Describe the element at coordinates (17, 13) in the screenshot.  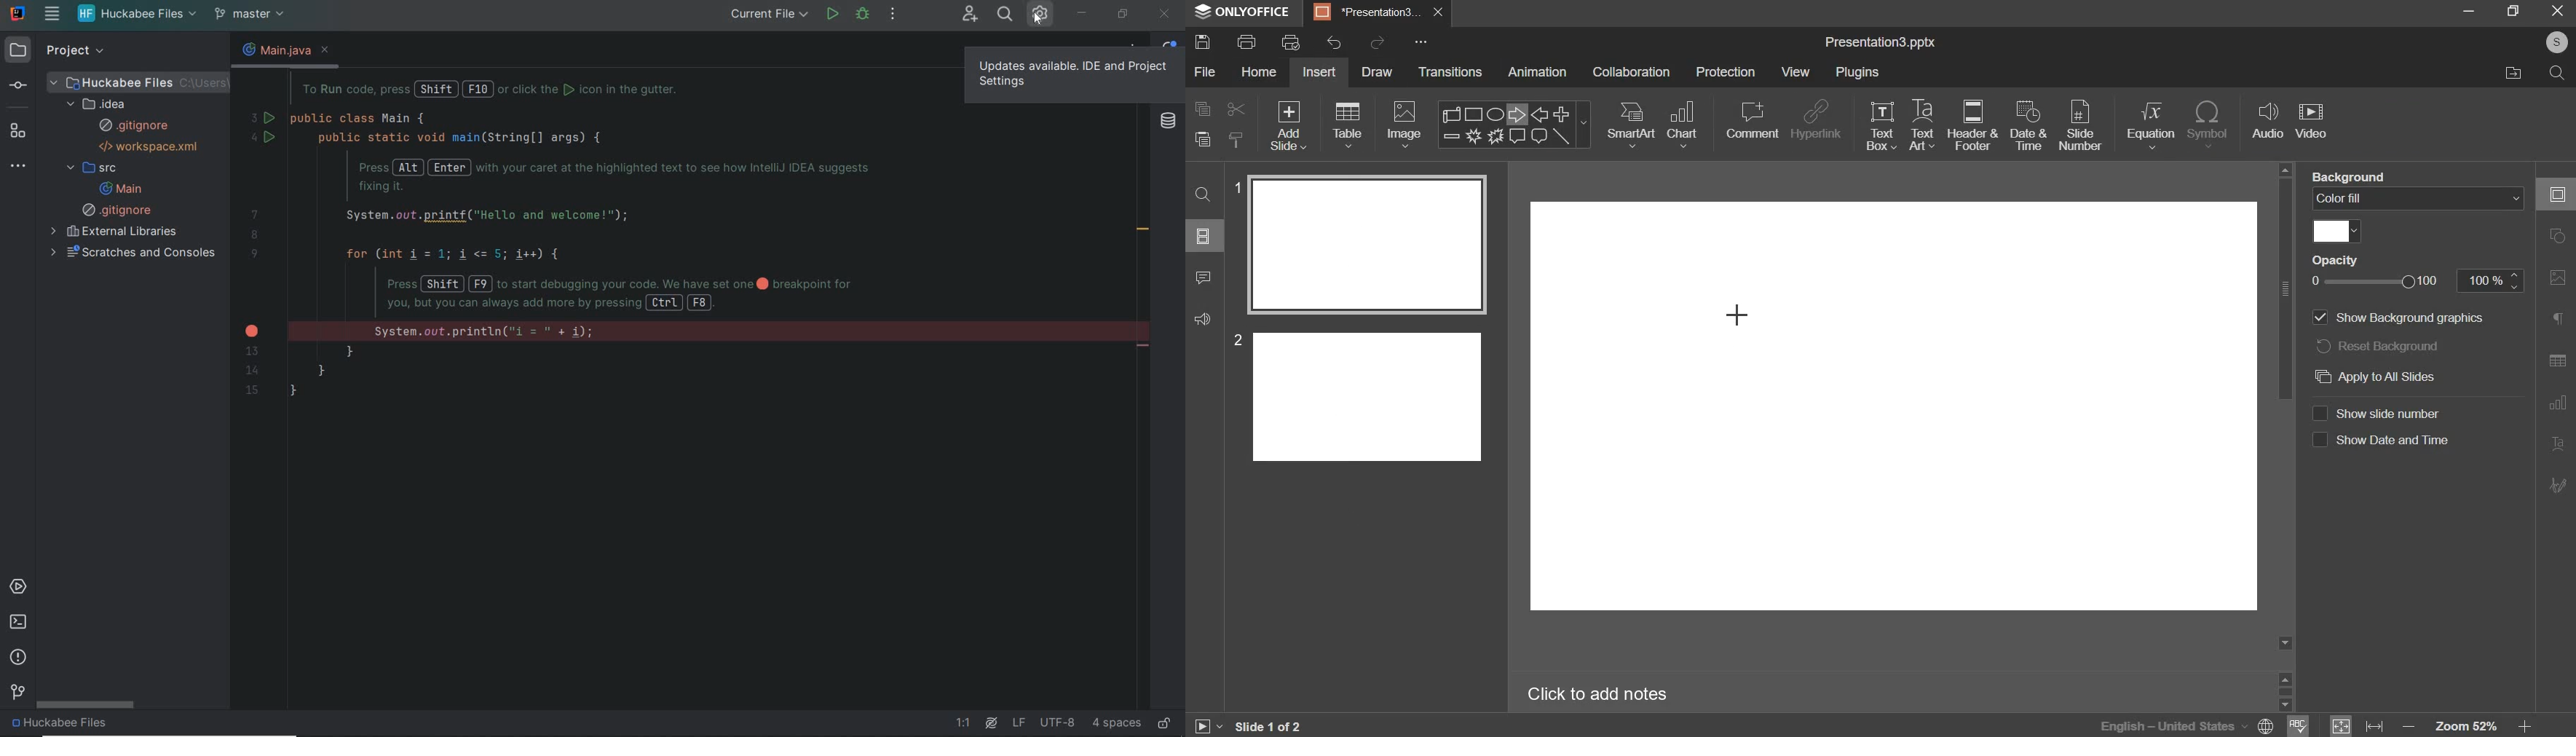
I see `system name` at that location.